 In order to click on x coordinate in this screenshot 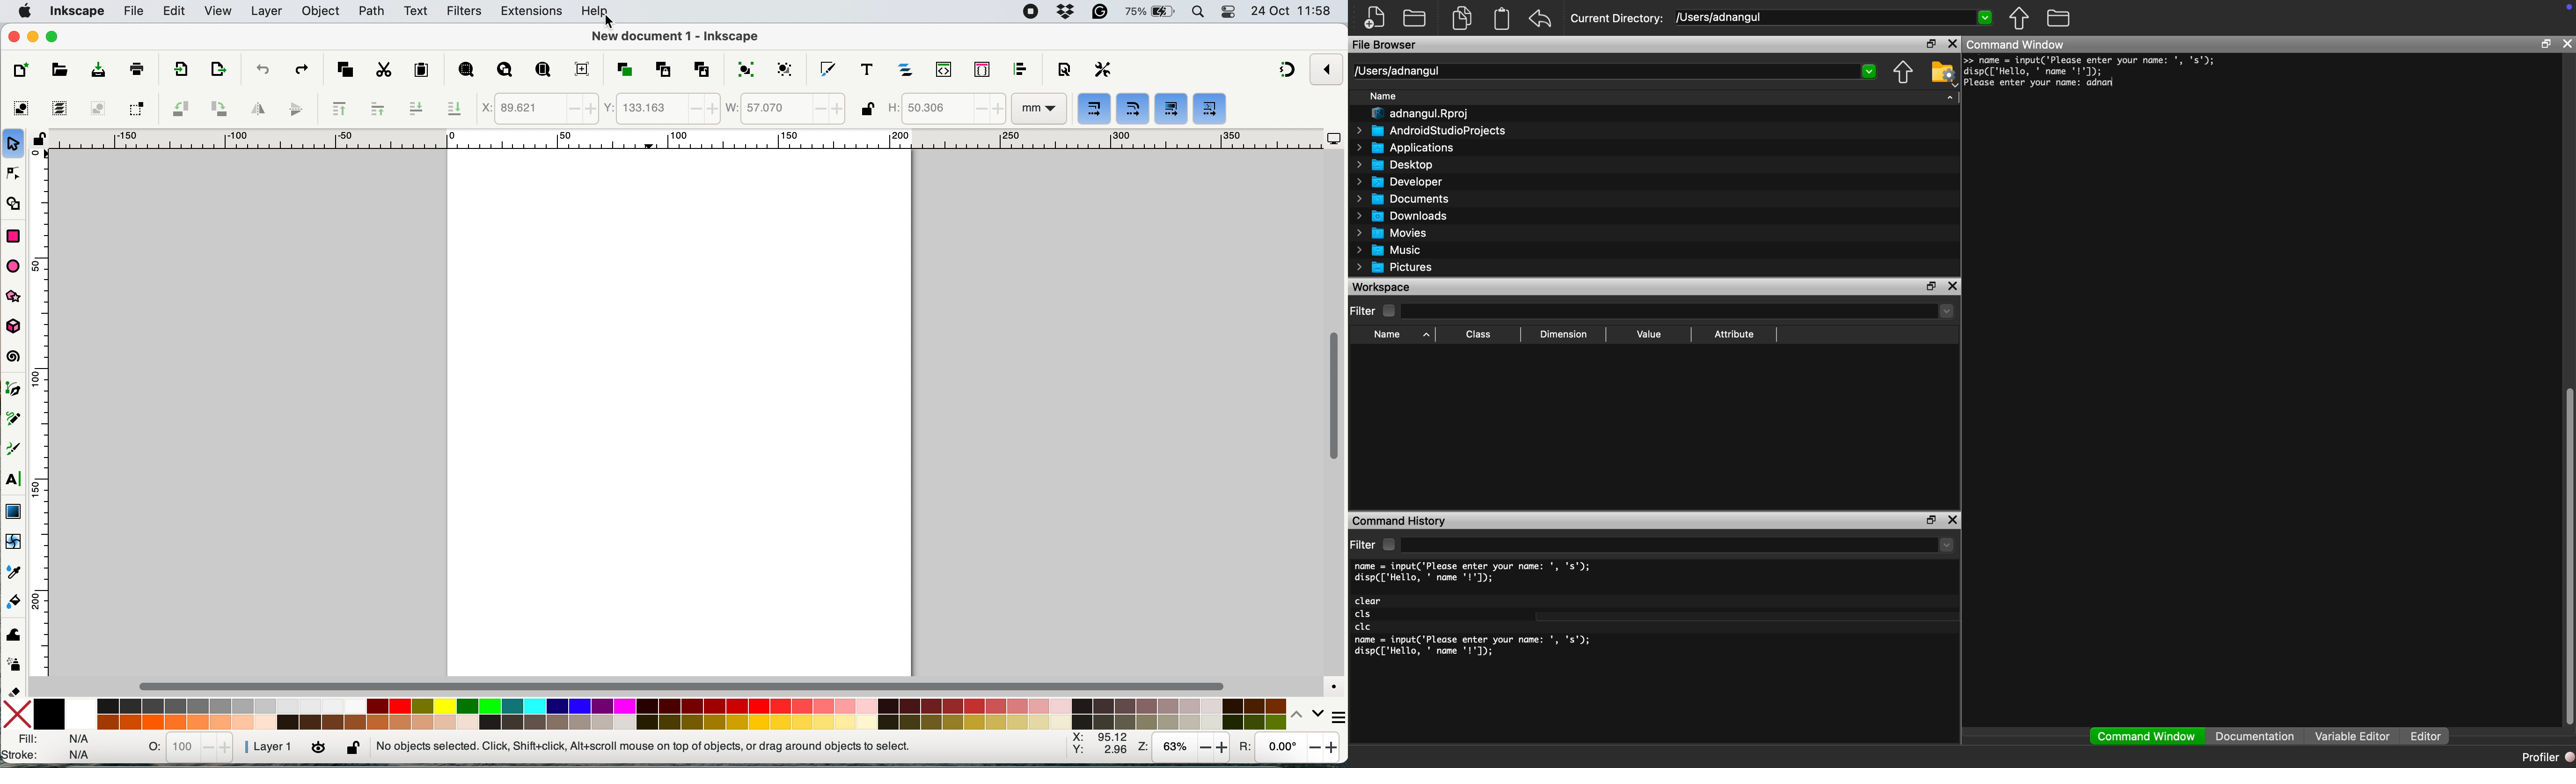, I will do `click(540, 110)`.